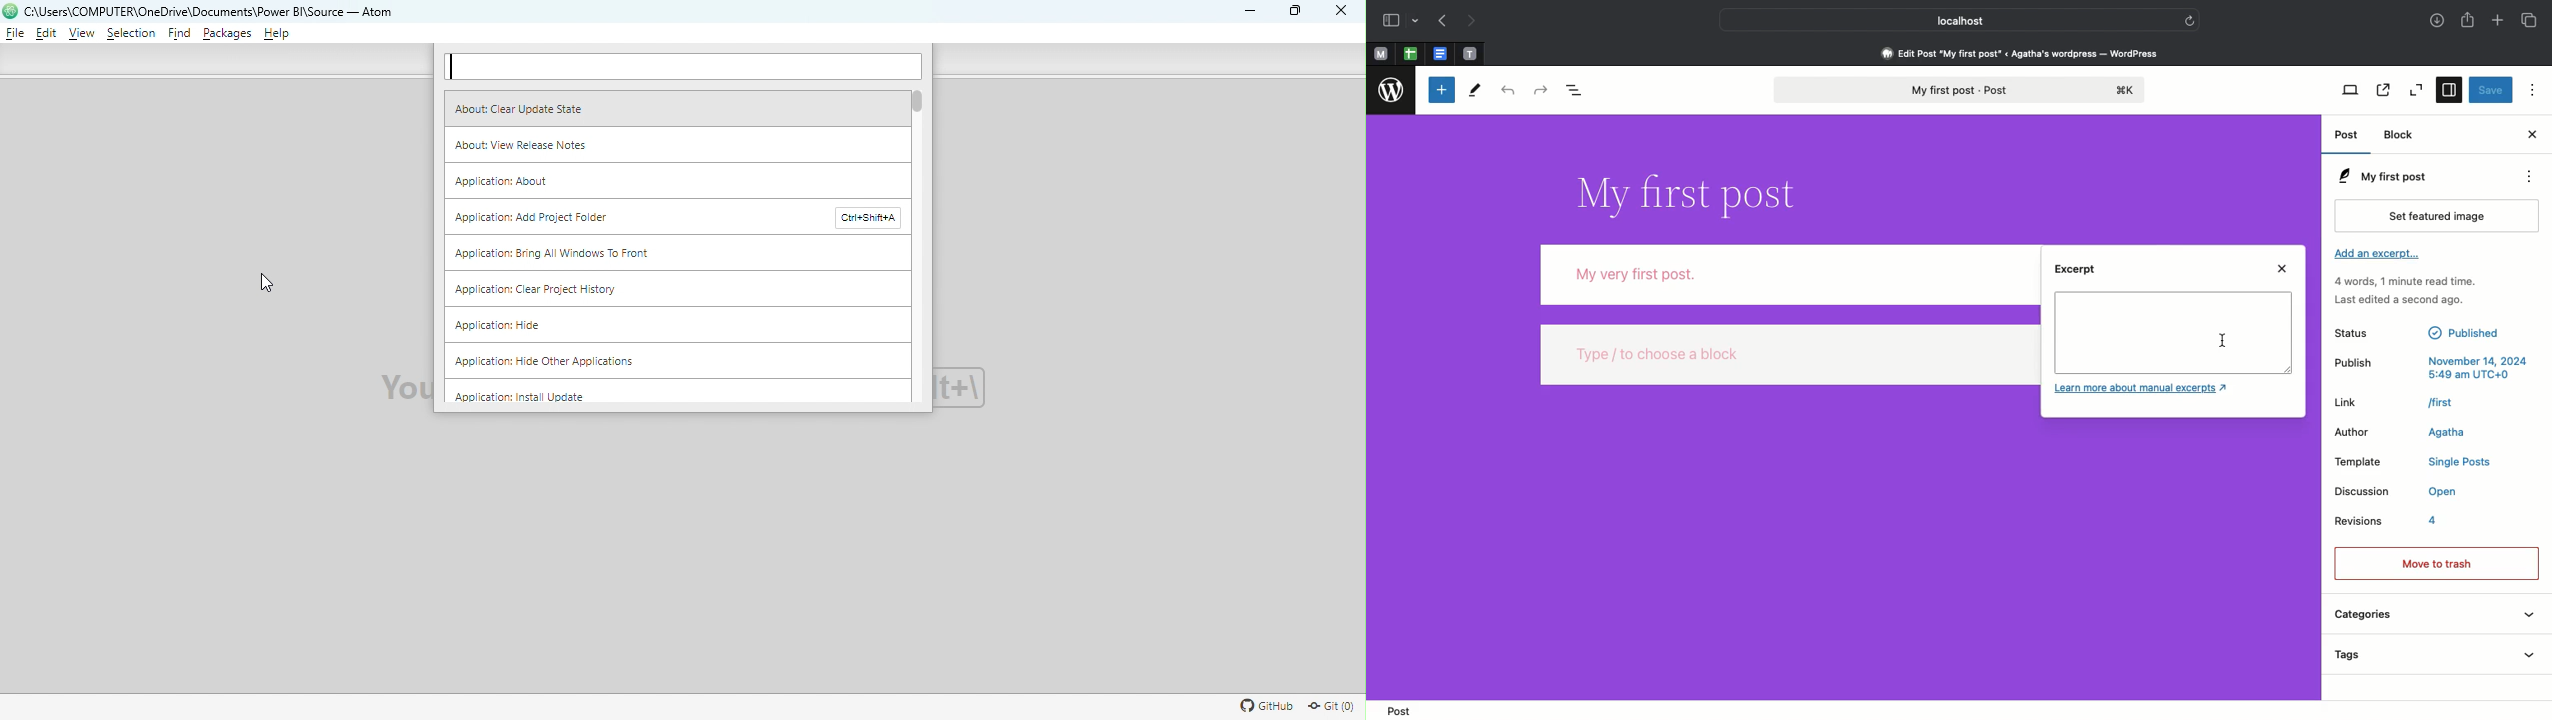  I want to click on Document overview, so click(1580, 91).